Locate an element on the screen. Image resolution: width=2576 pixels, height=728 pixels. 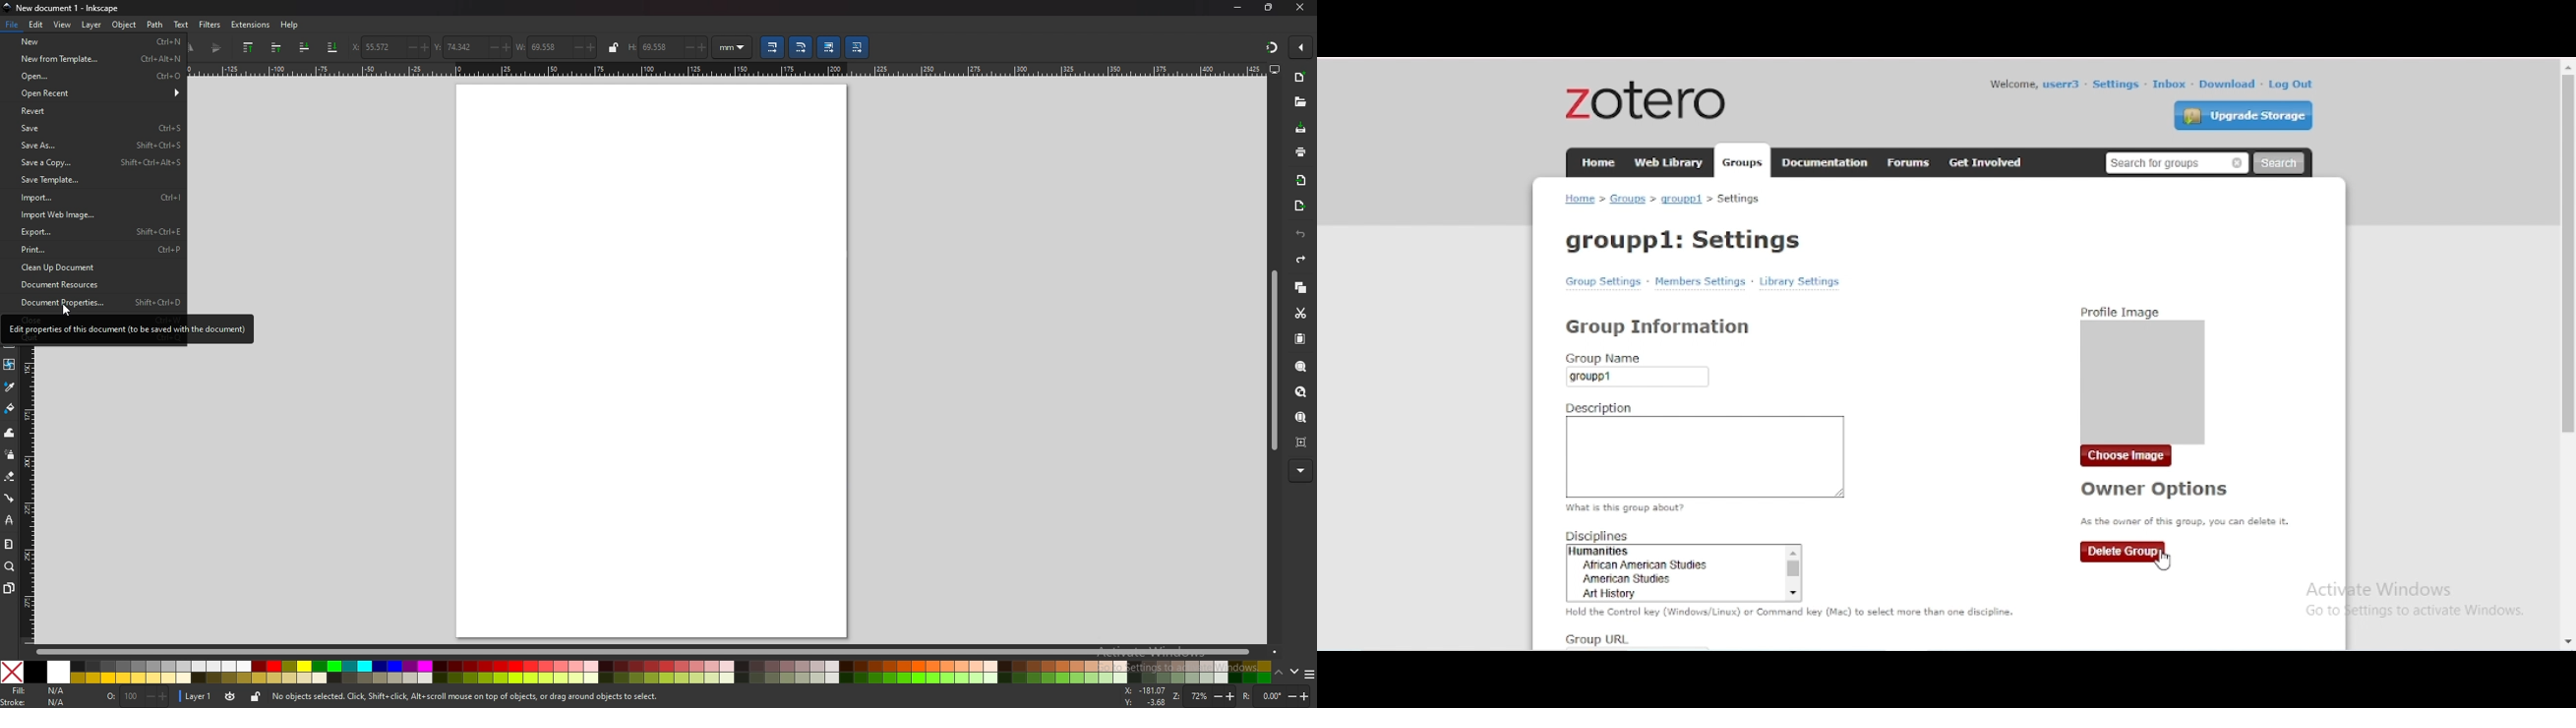
settings is located at coordinates (1739, 199).